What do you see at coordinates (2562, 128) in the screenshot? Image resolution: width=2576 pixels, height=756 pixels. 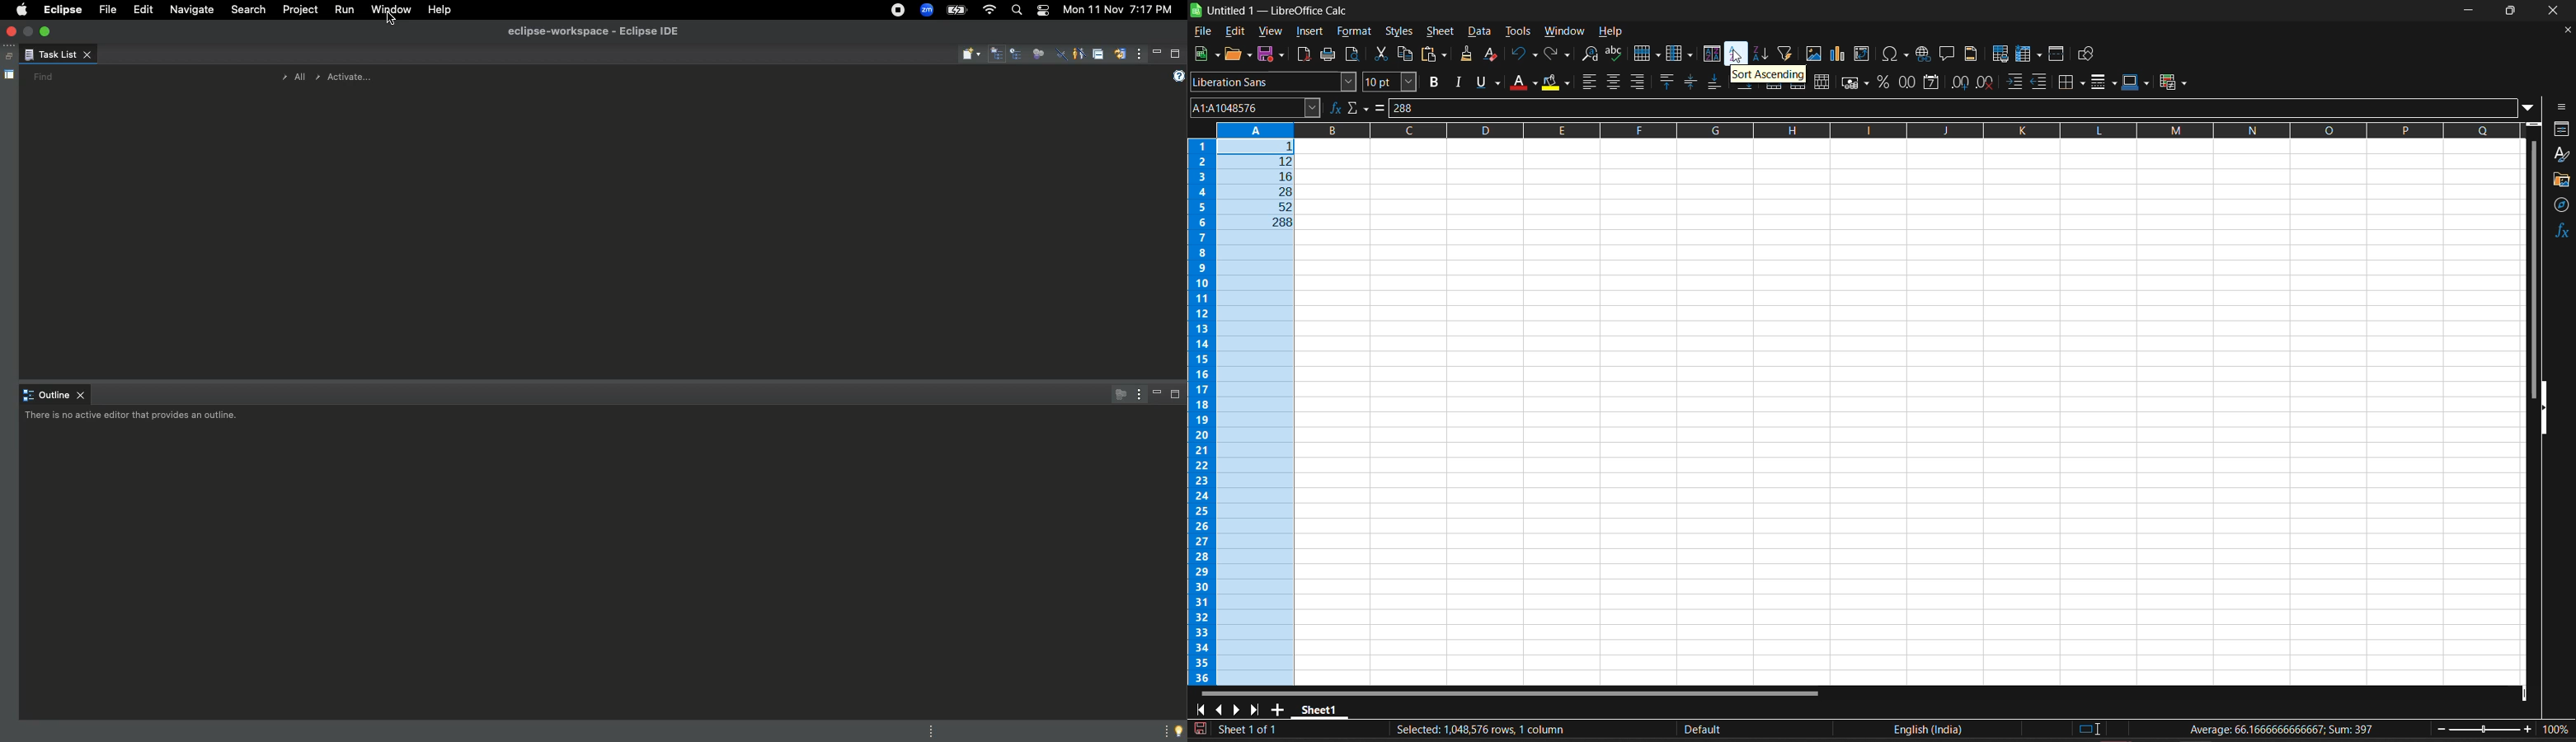 I see `properties` at bounding box center [2562, 128].